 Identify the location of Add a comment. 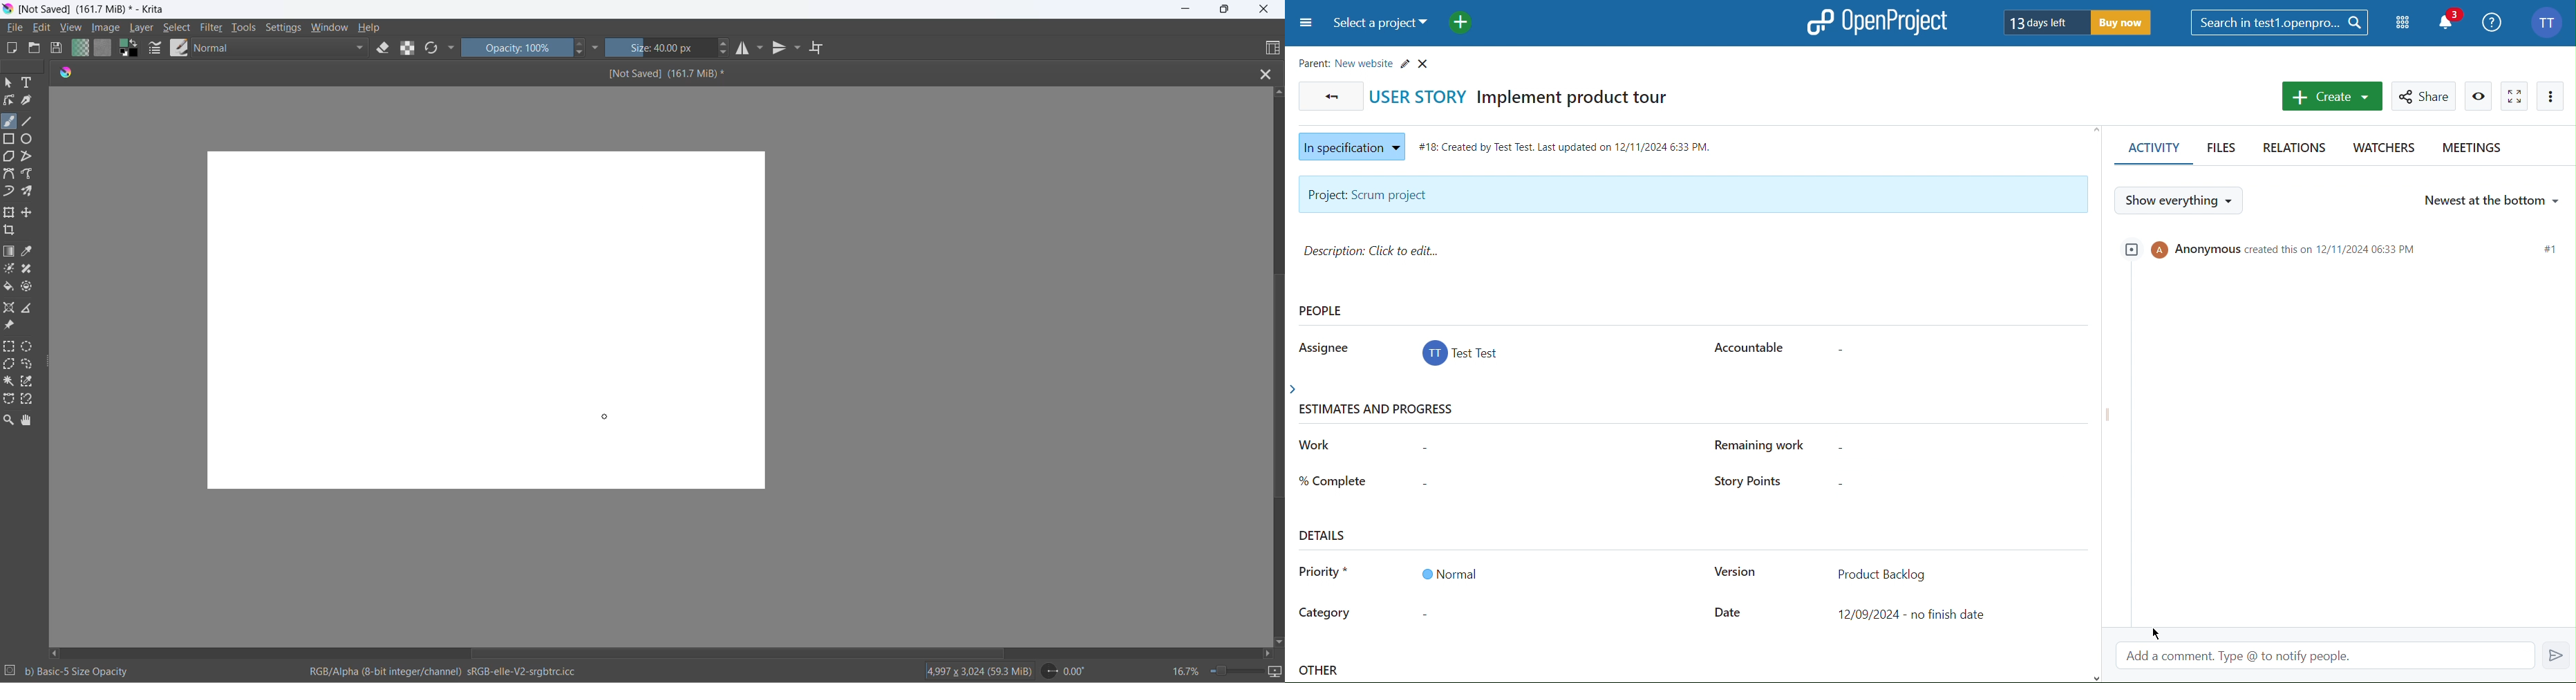
(2346, 653).